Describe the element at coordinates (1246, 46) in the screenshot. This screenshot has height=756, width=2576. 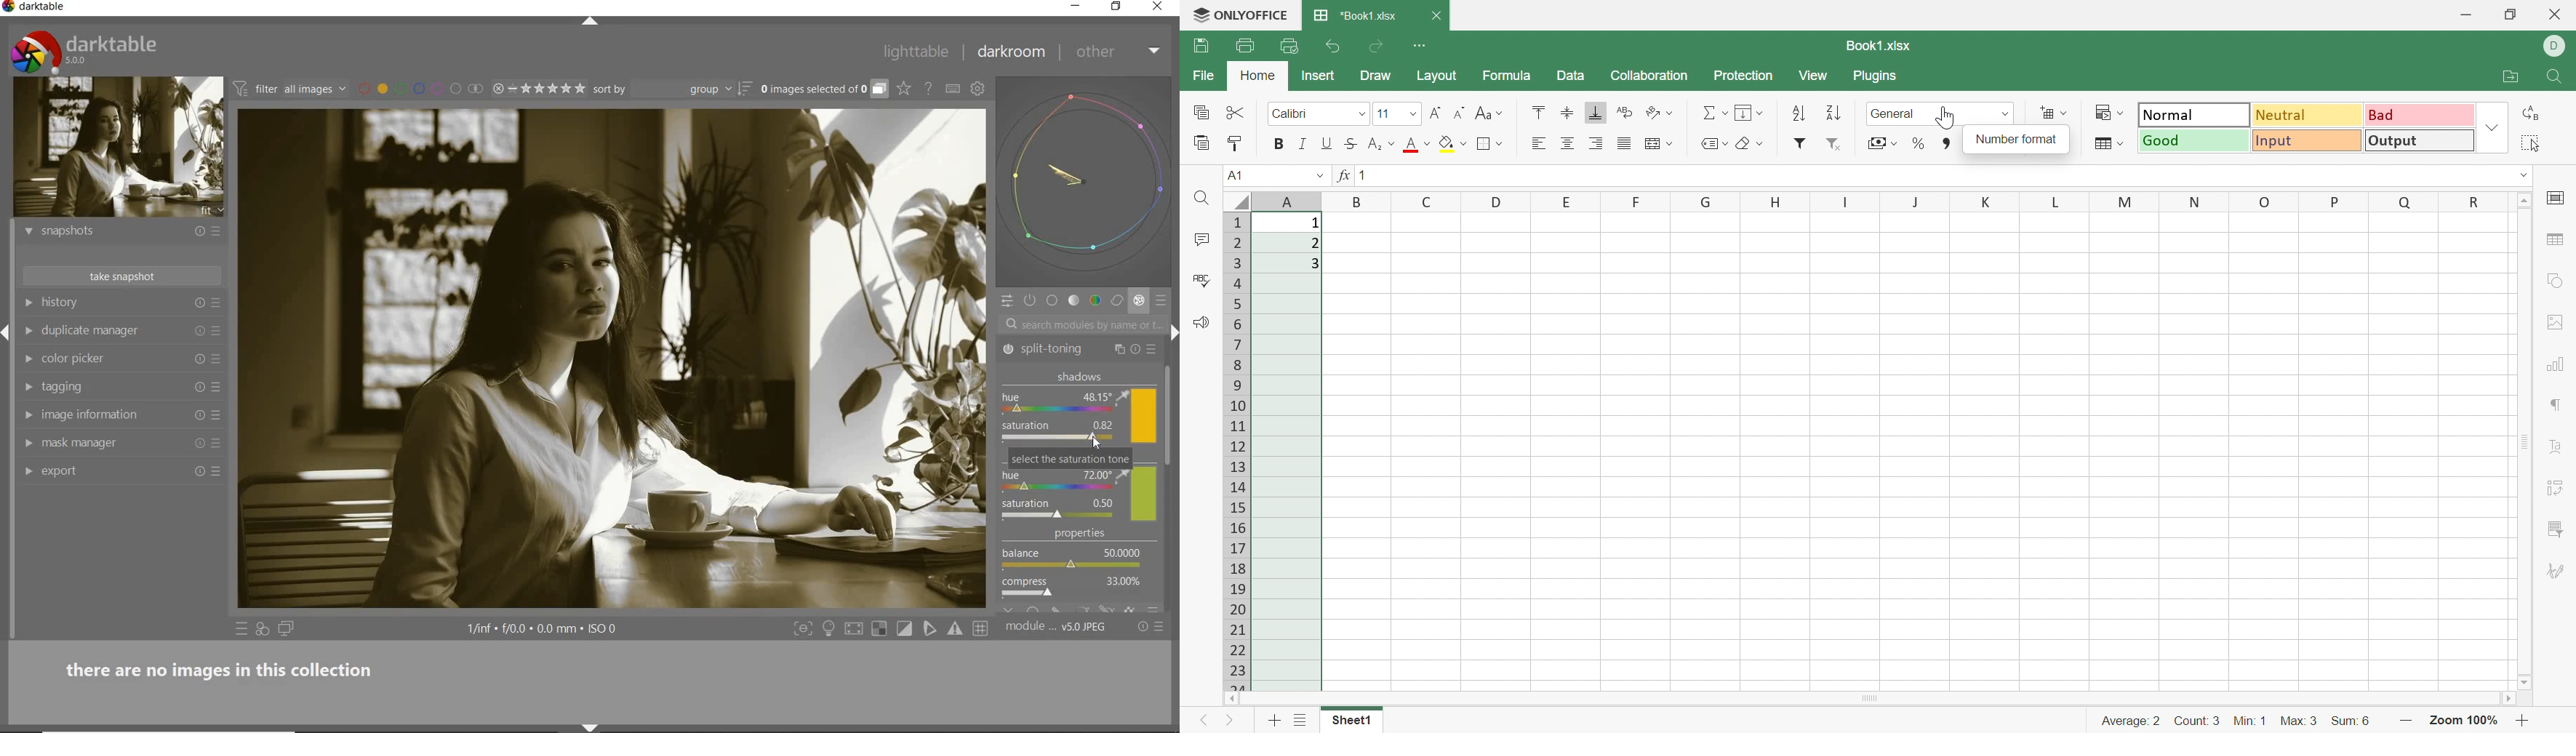
I see `Print file` at that location.